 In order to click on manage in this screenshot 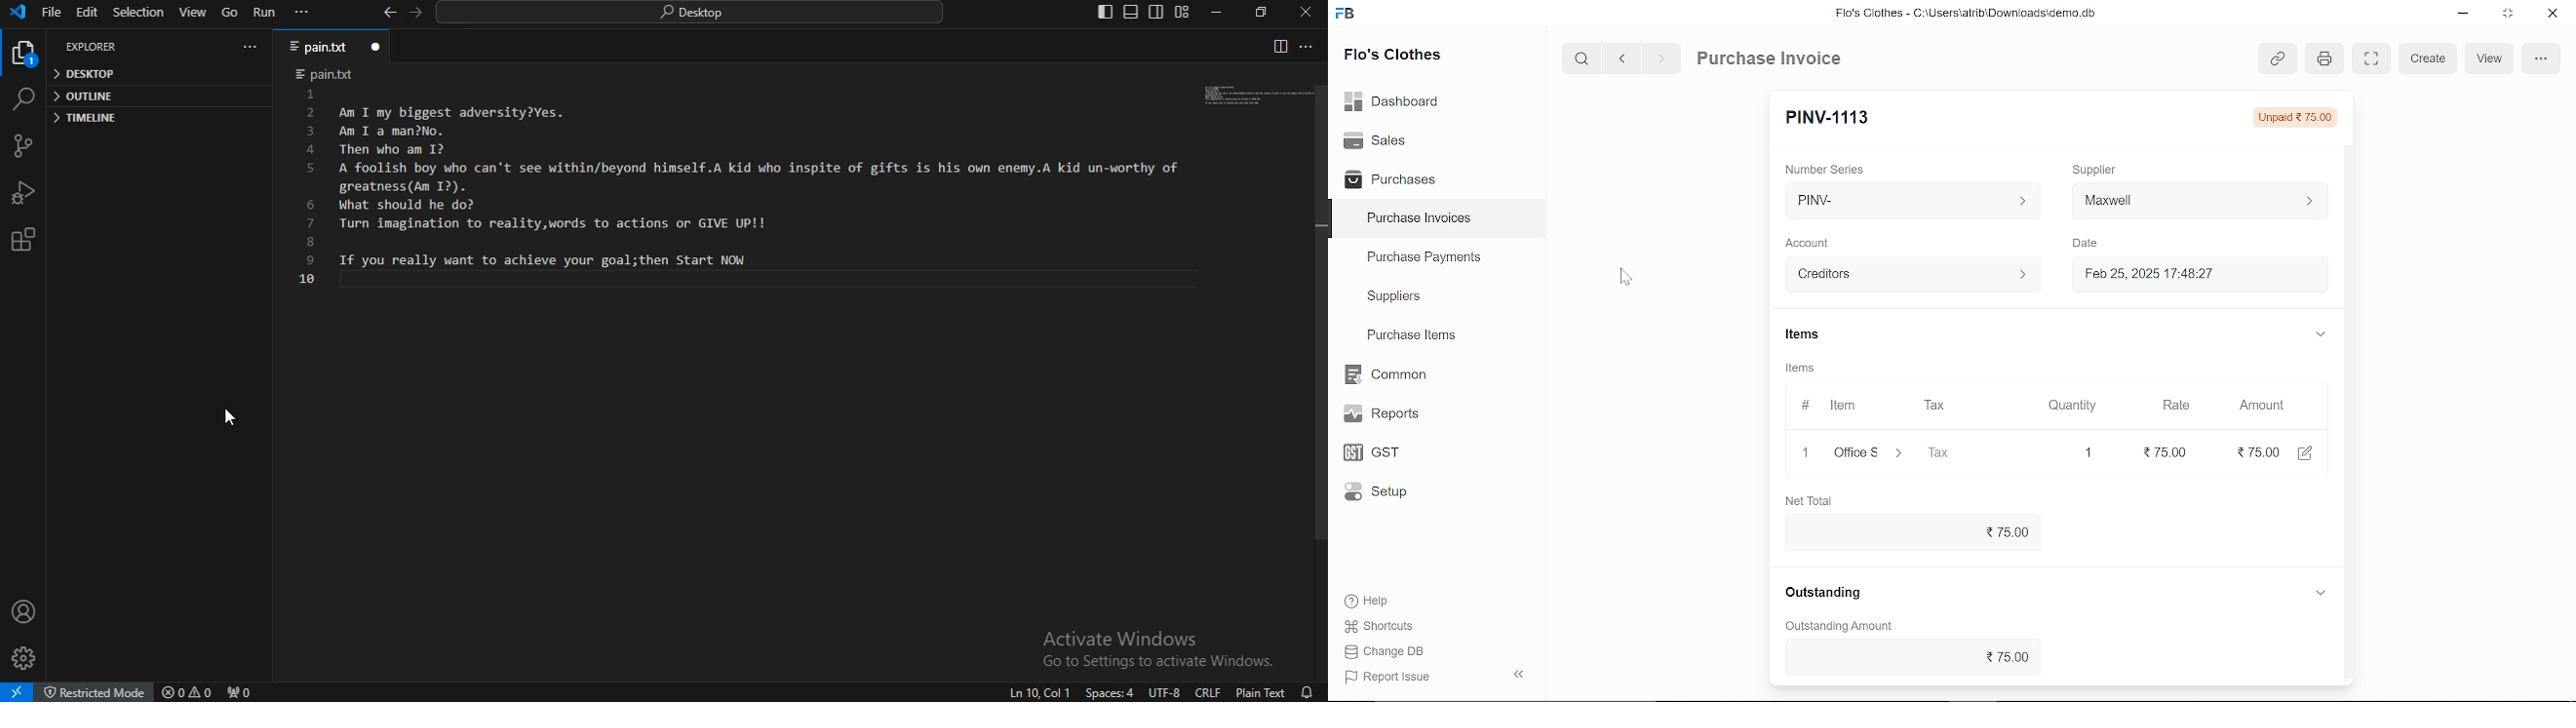, I will do `click(26, 657)`.